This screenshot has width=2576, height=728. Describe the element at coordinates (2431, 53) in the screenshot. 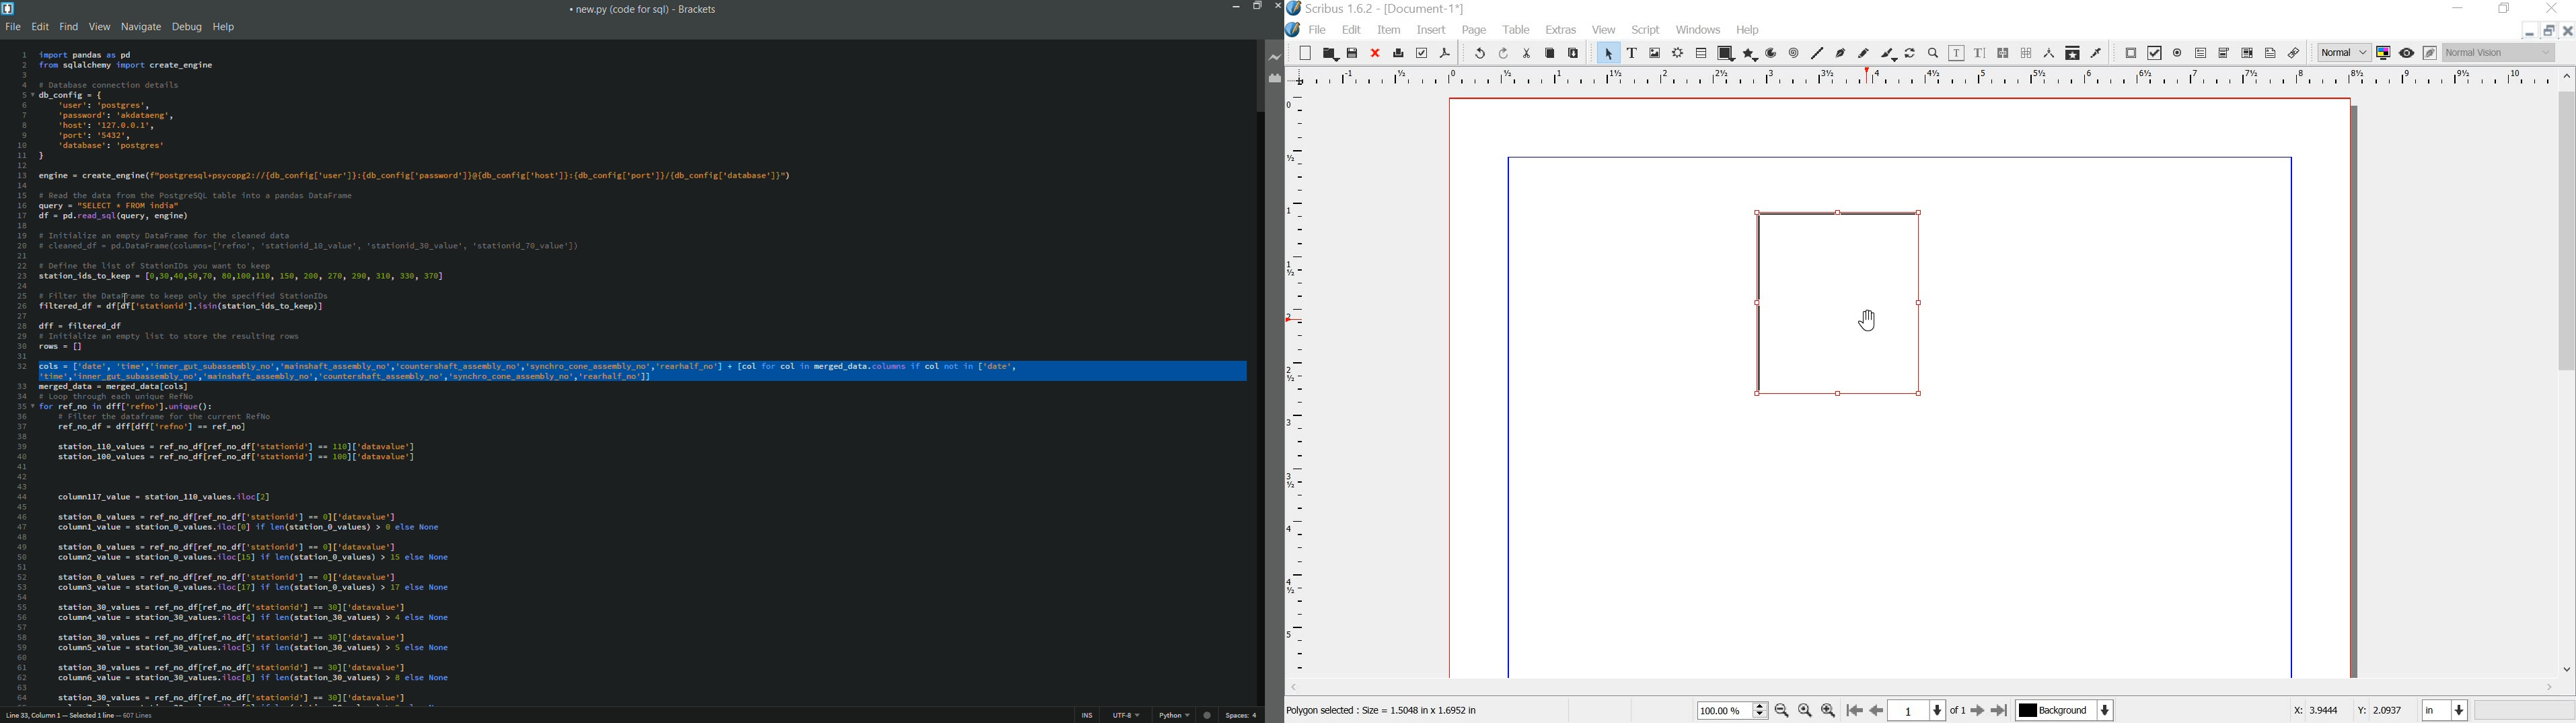

I see `edit in preview mode` at that location.